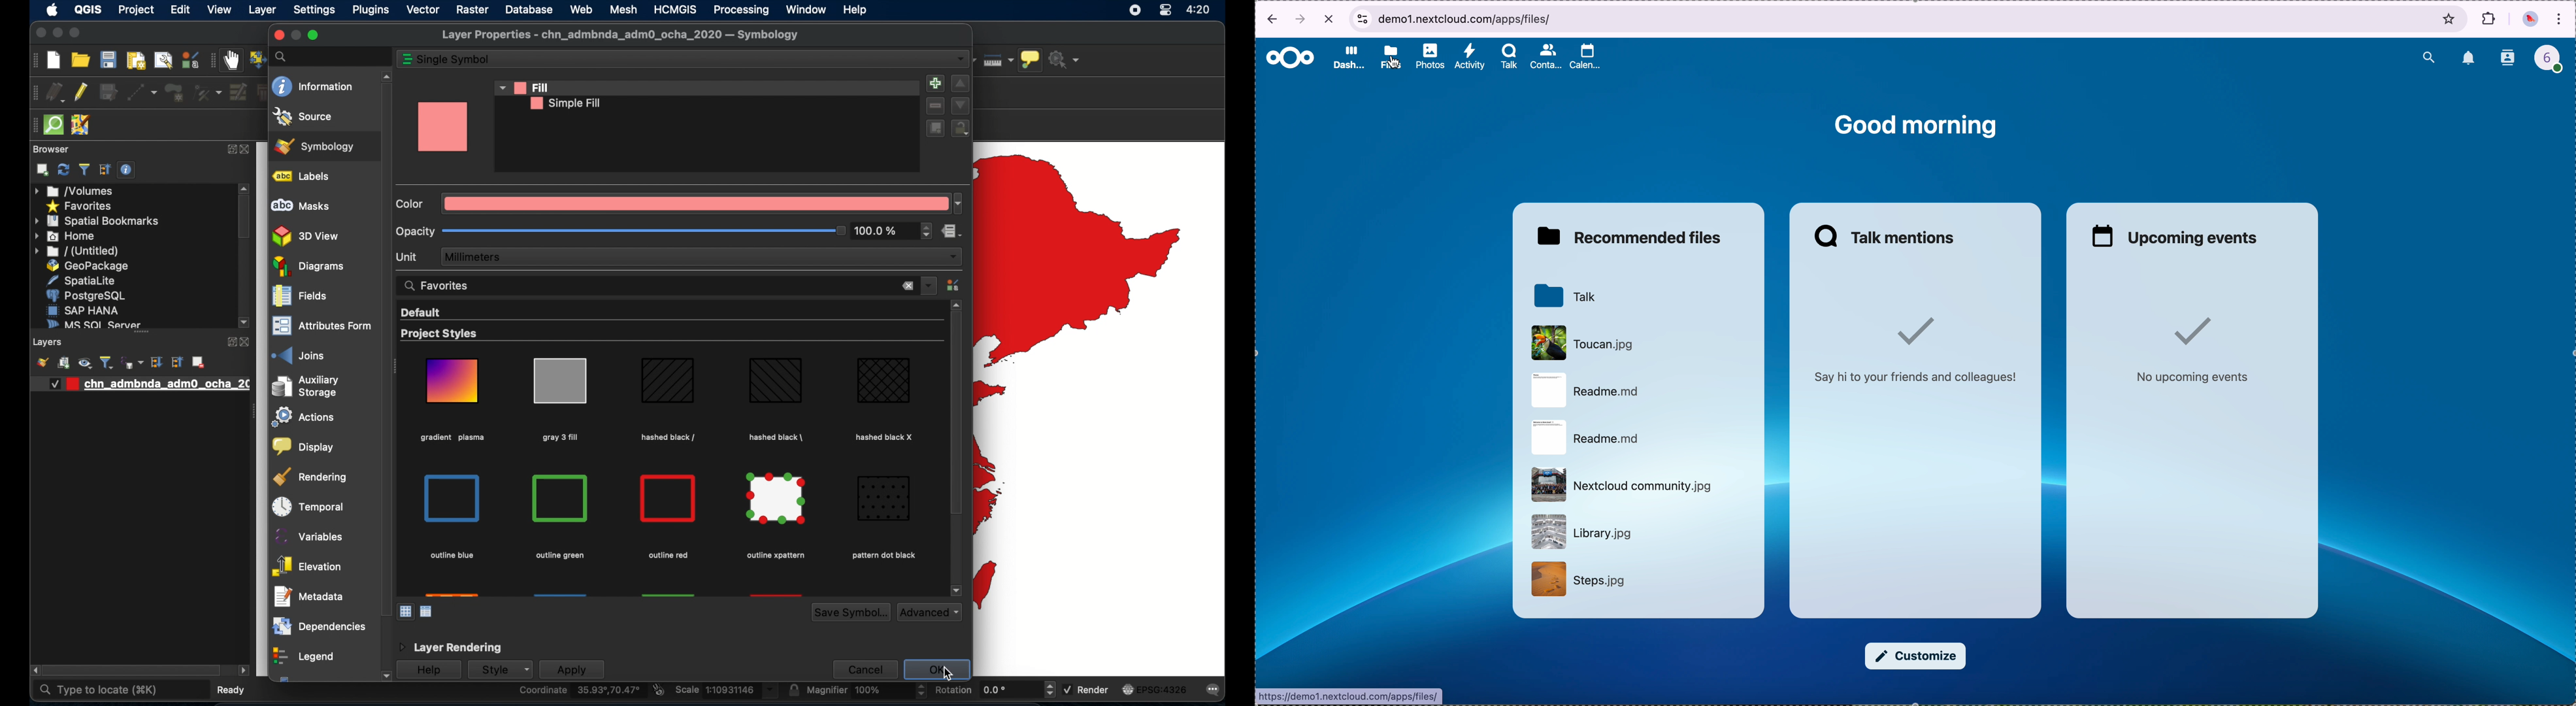 The image size is (2576, 728). Describe the element at coordinates (1362, 19) in the screenshot. I see `view site information` at that location.